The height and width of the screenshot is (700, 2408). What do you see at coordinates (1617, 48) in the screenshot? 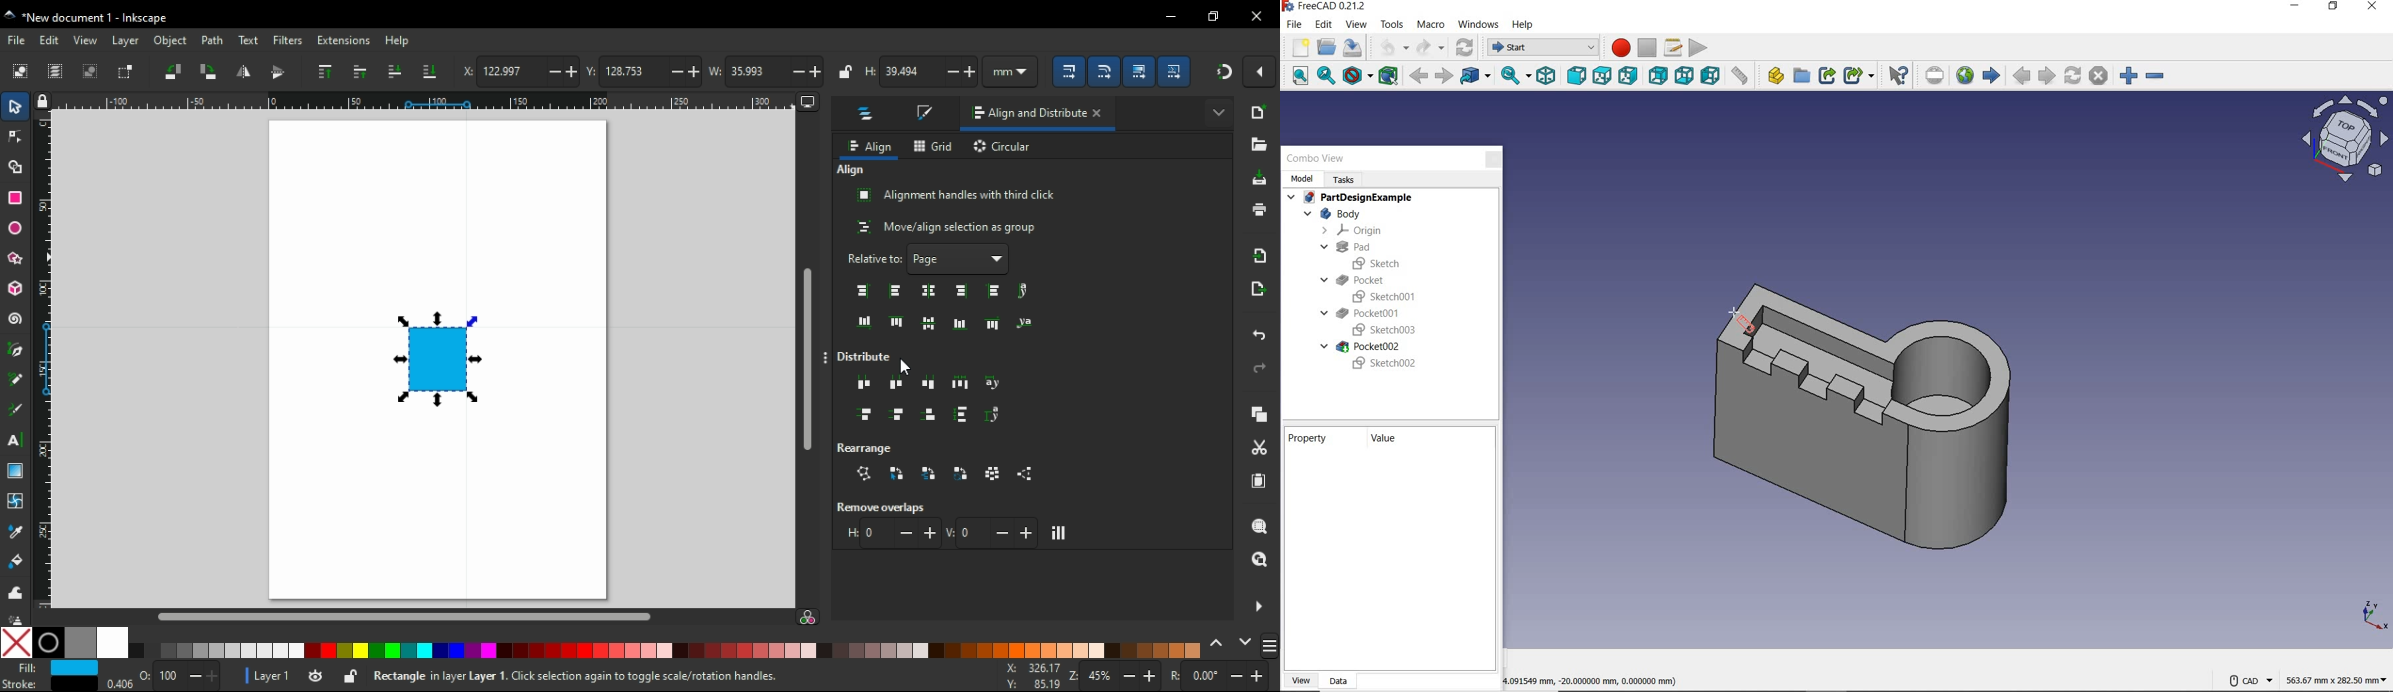
I see `macro recording` at bounding box center [1617, 48].